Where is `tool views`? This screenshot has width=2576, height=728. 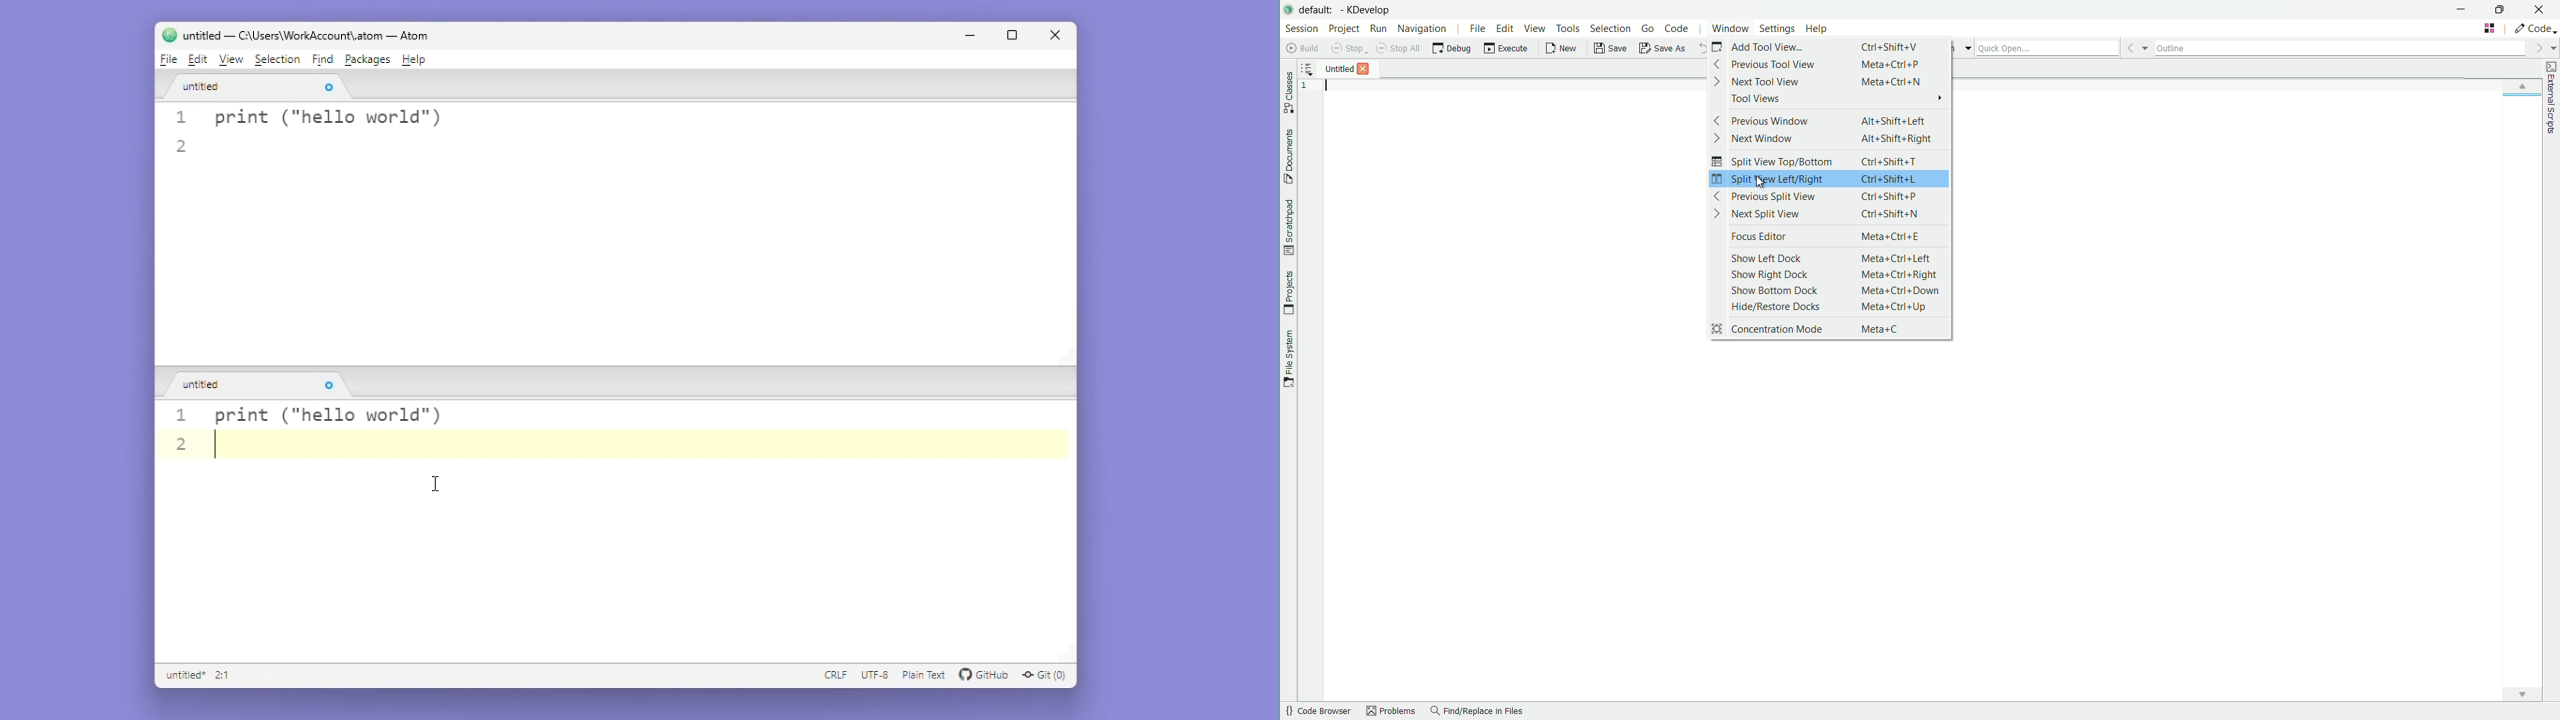
tool views is located at coordinates (1827, 100).